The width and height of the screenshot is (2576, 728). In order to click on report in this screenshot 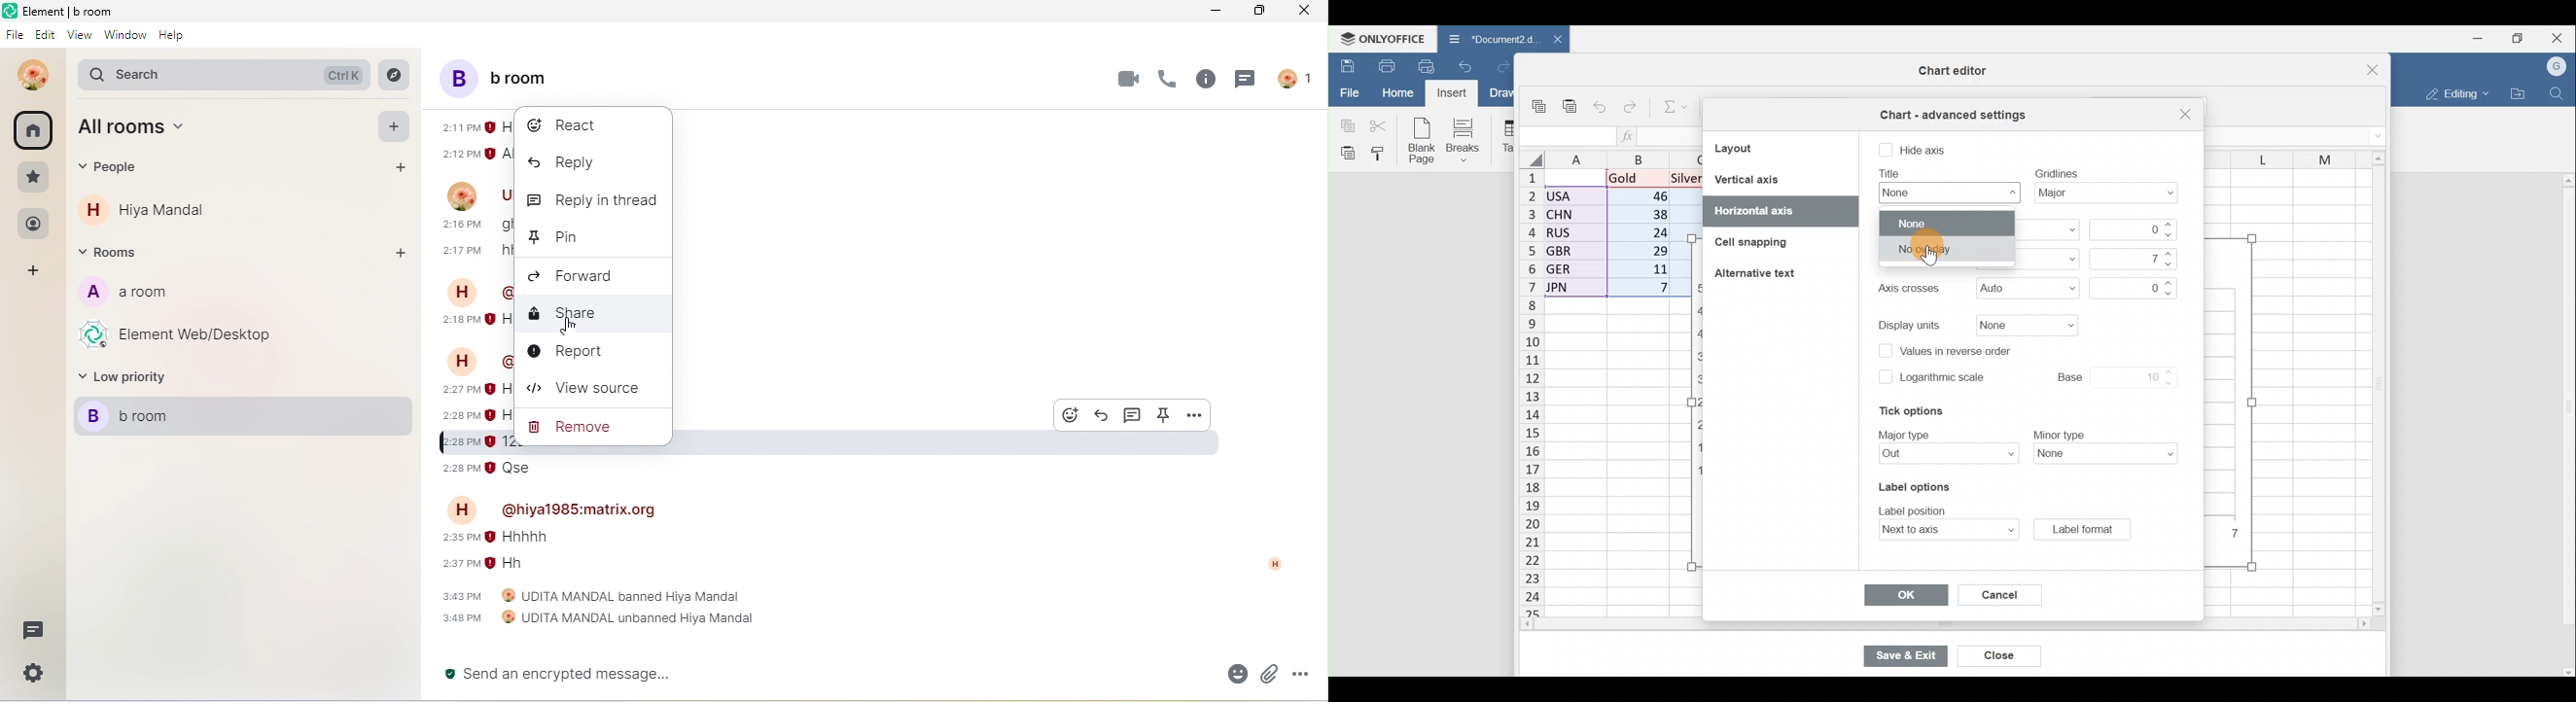, I will do `click(575, 354)`.